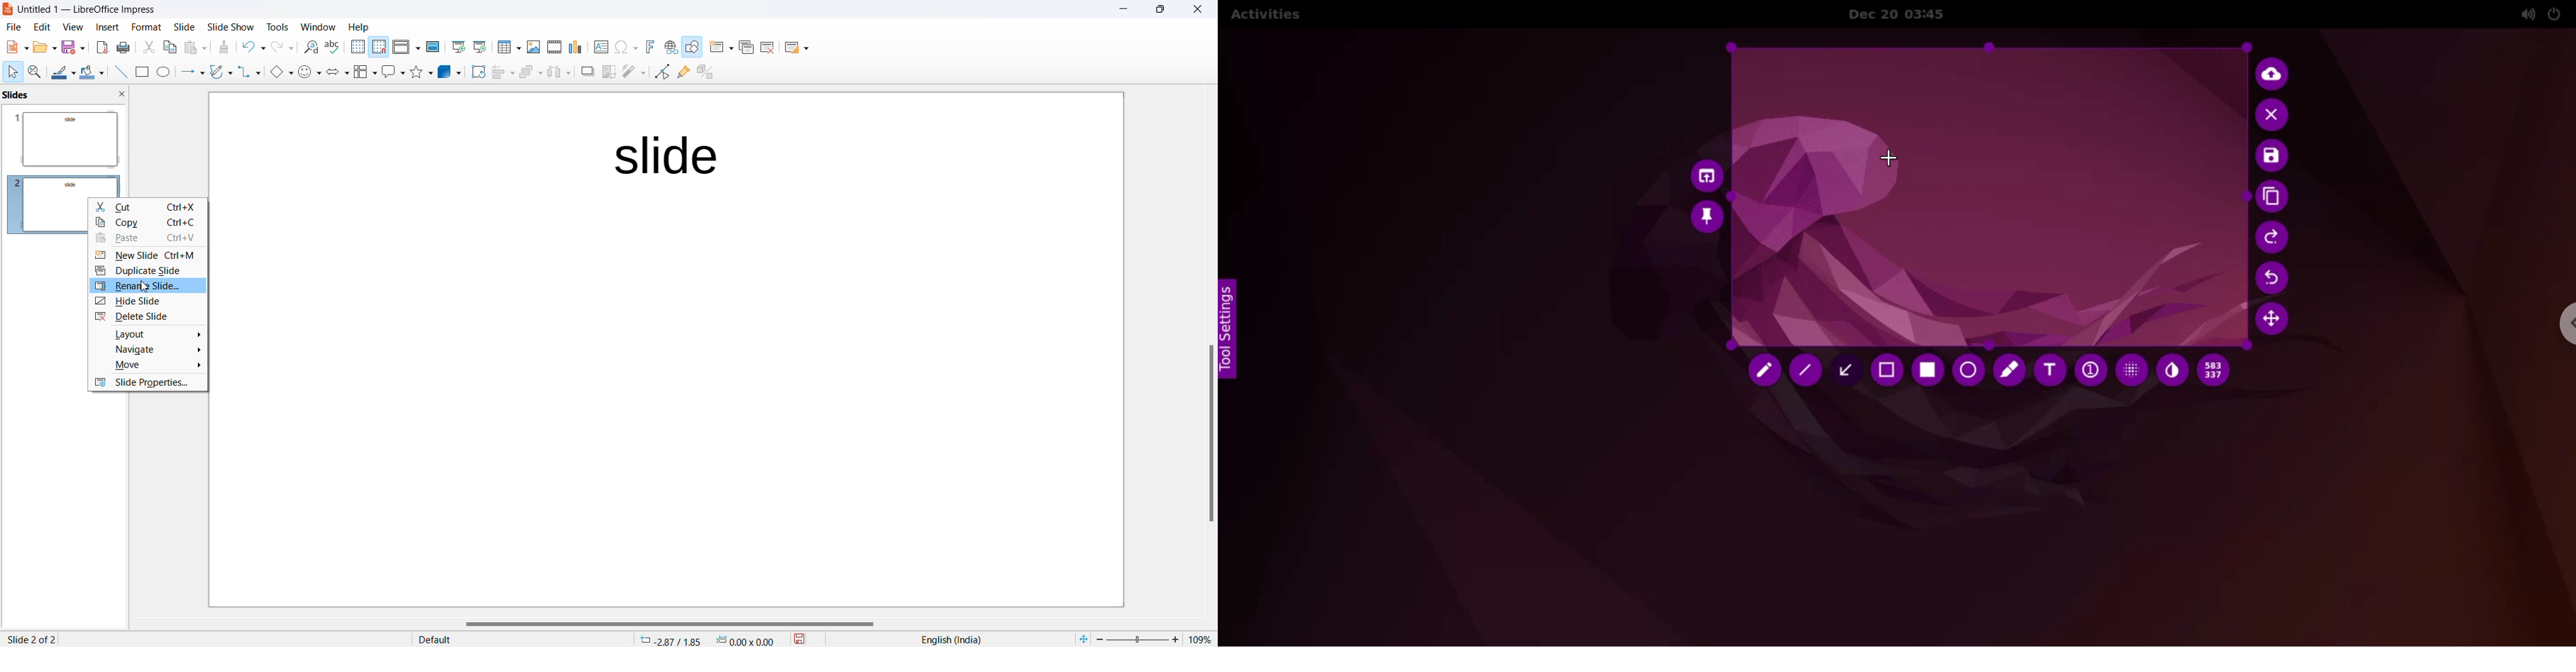  I want to click on crop image, so click(607, 72).